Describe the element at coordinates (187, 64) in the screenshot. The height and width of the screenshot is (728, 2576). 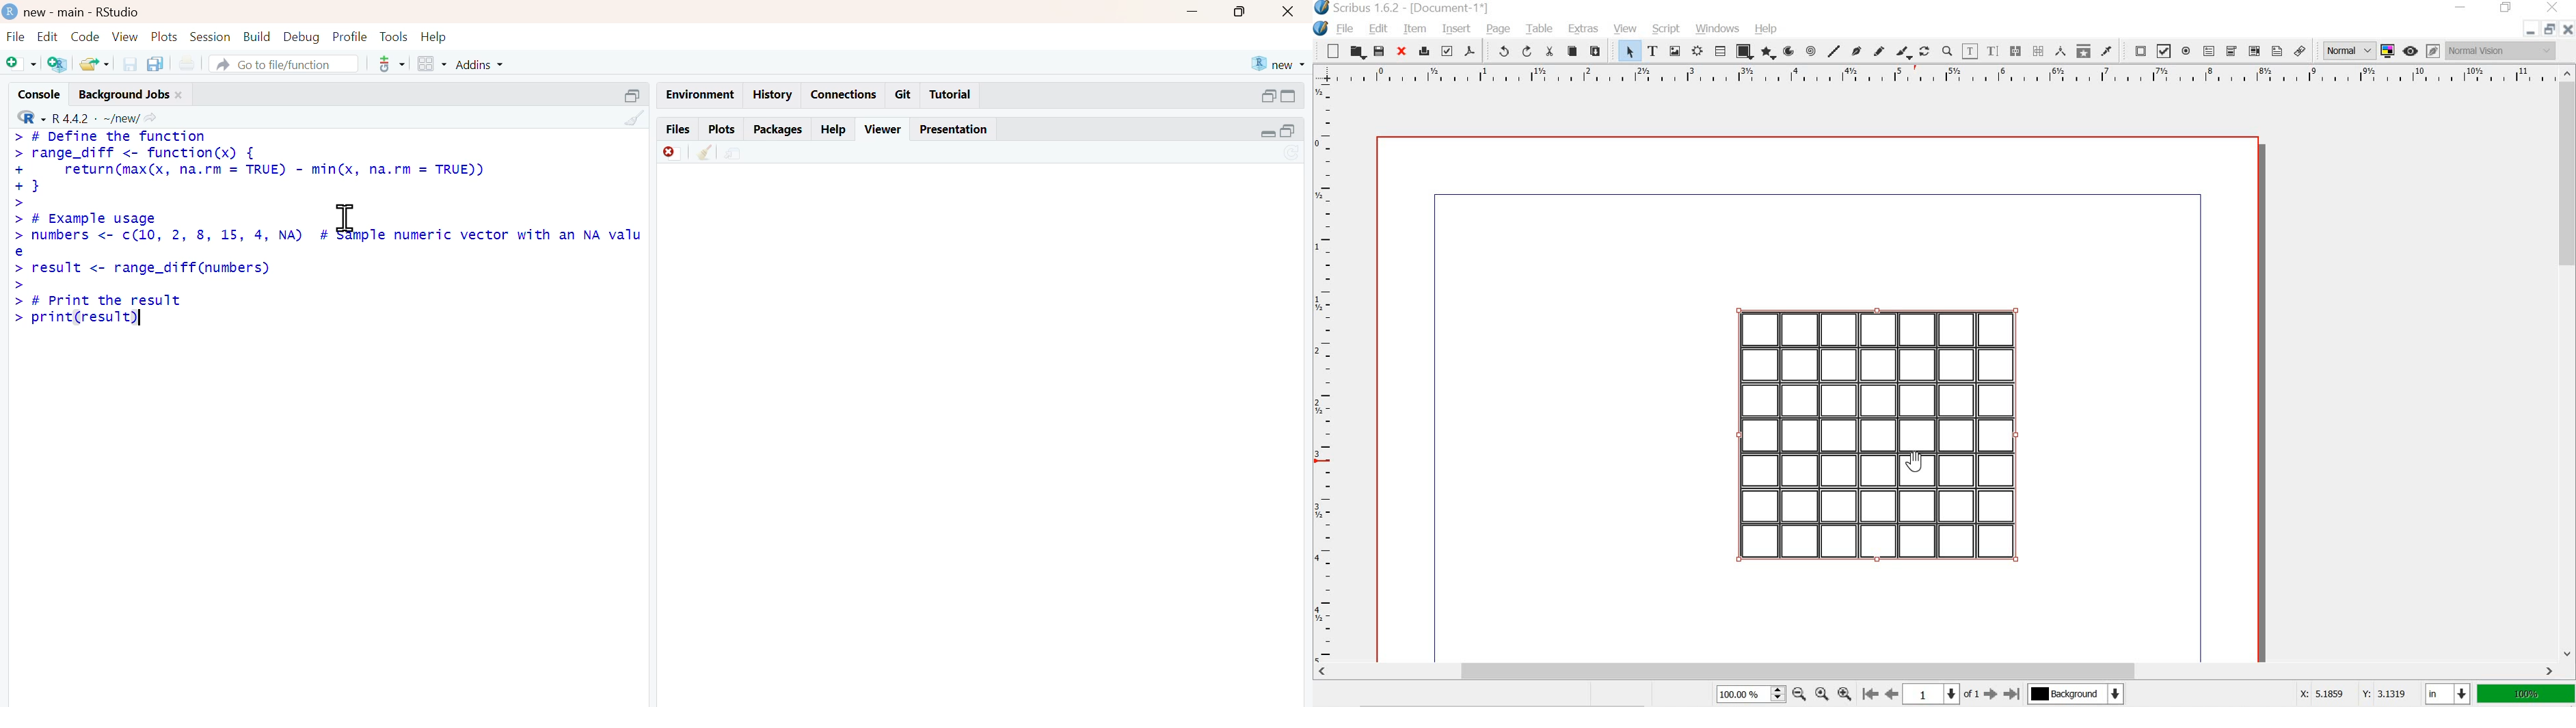
I see `print` at that location.